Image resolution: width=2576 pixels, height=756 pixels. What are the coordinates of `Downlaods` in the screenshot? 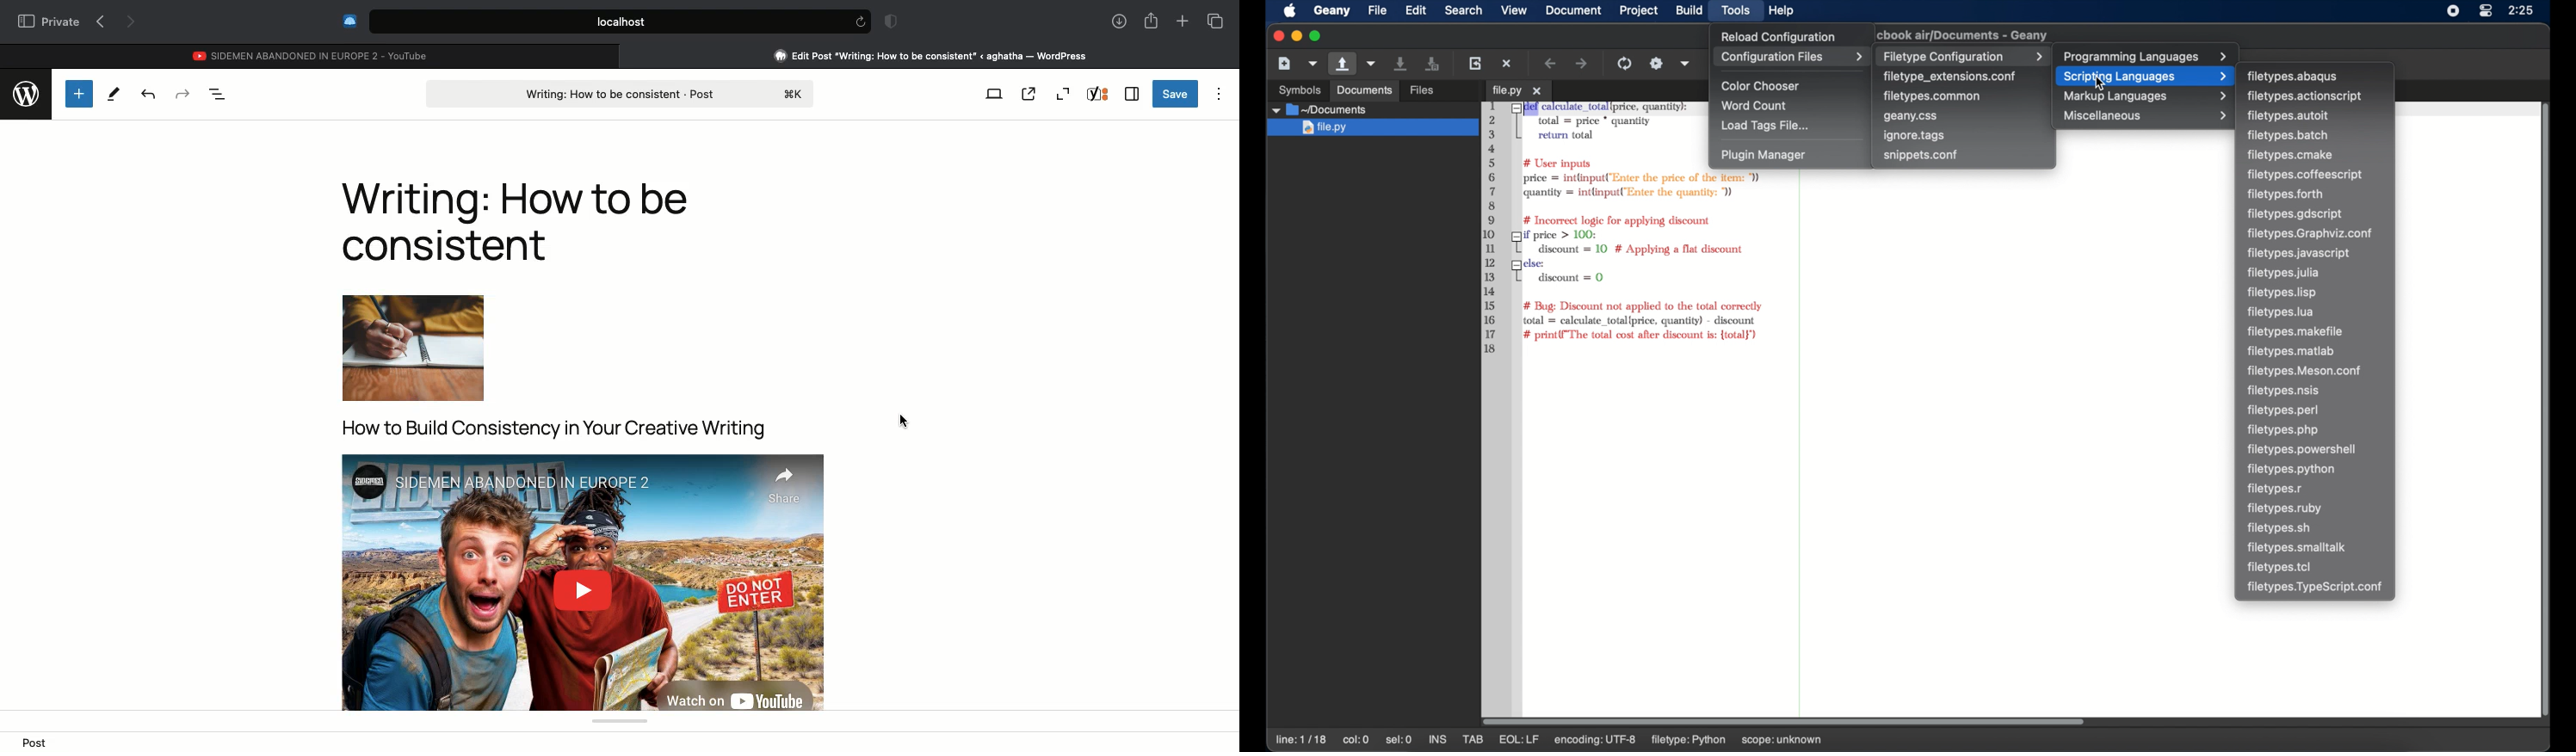 It's located at (1116, 22).